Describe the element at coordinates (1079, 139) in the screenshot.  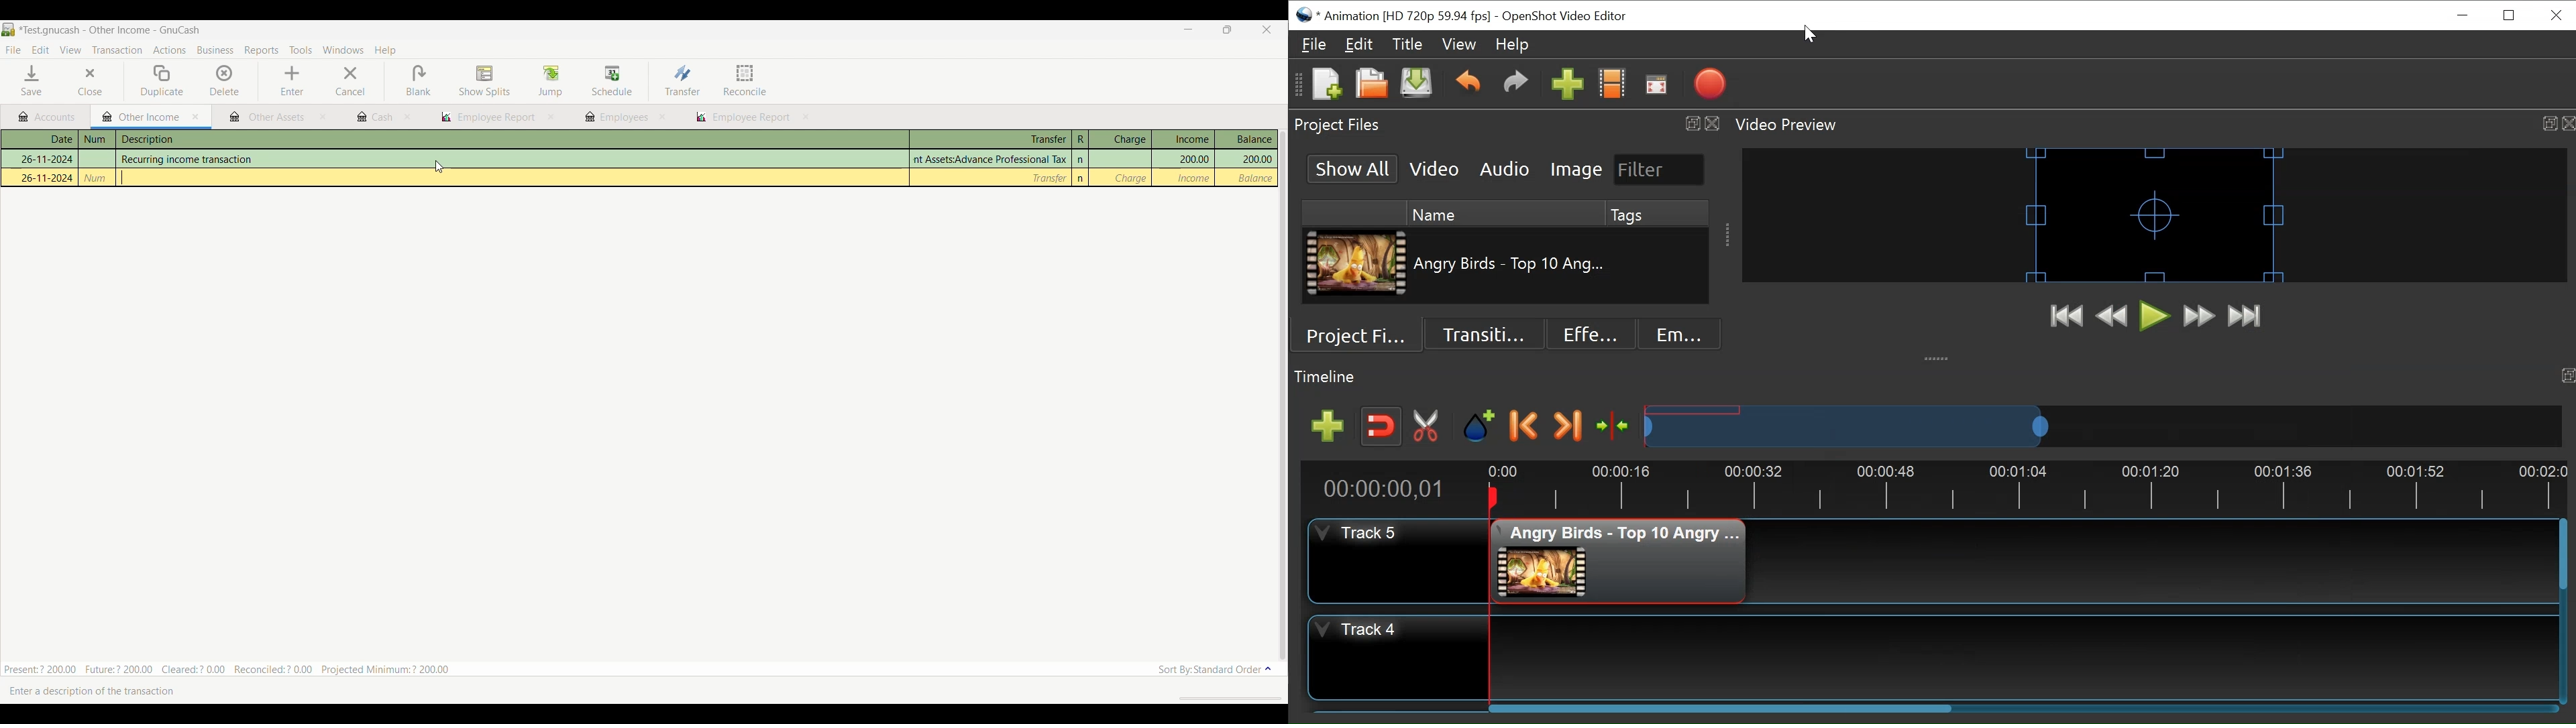
I see `R column` at that location.